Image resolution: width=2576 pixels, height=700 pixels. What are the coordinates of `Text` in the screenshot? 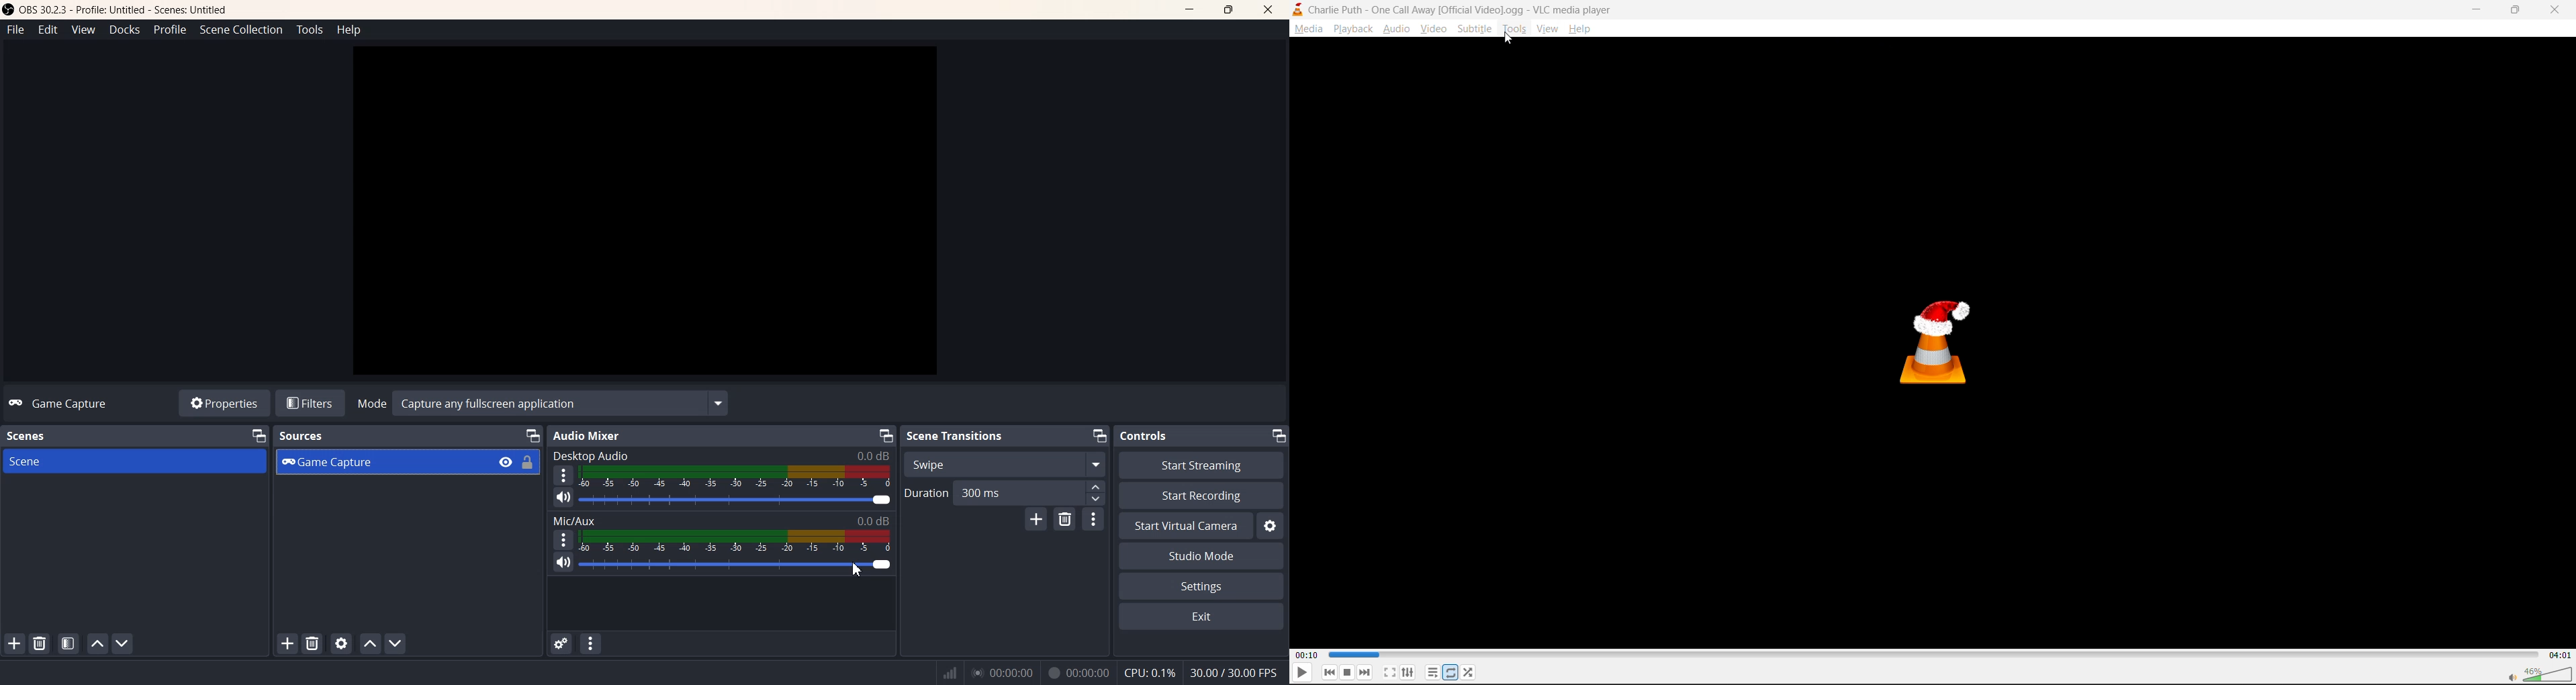 It's located at (1142, 435).